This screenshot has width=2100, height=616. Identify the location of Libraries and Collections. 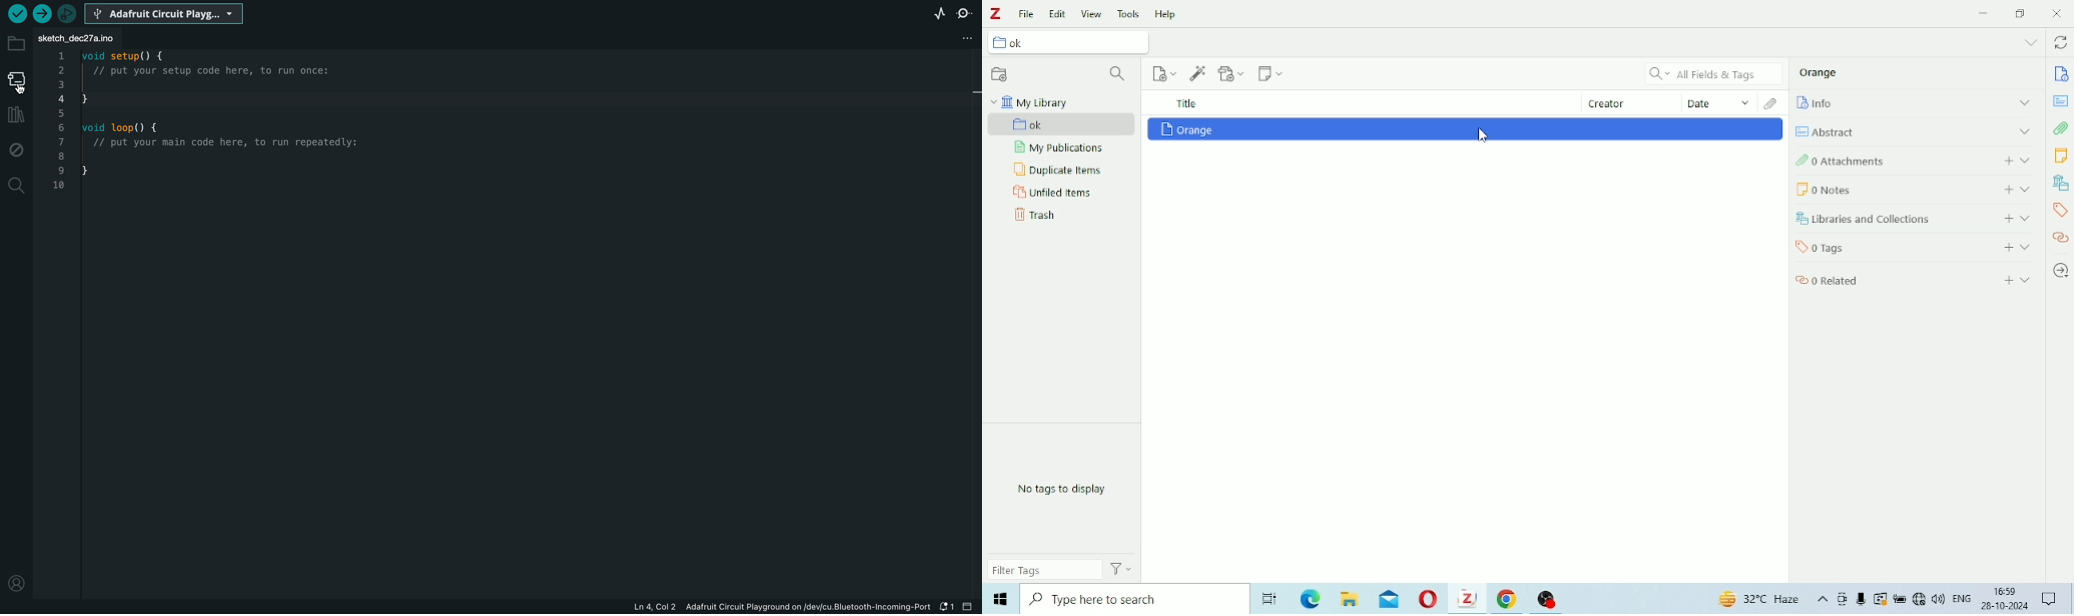
(1914, 219).